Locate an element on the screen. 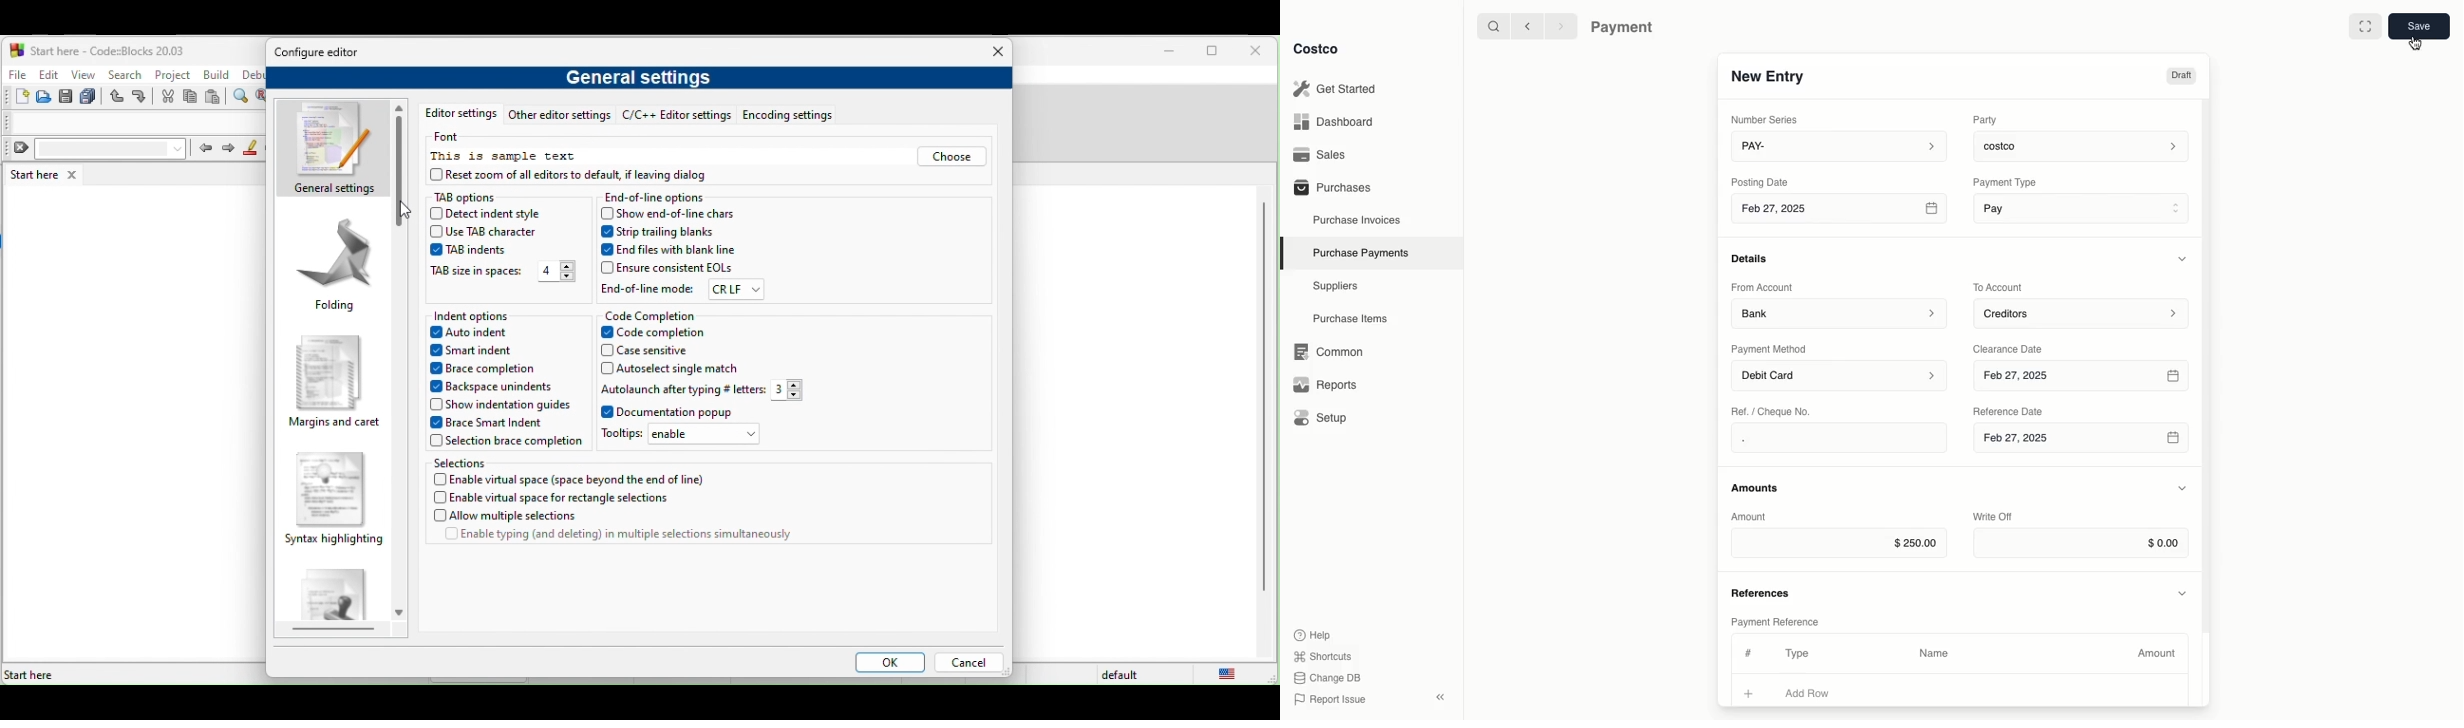  $0.00 is located at coordinates (2081, 543).